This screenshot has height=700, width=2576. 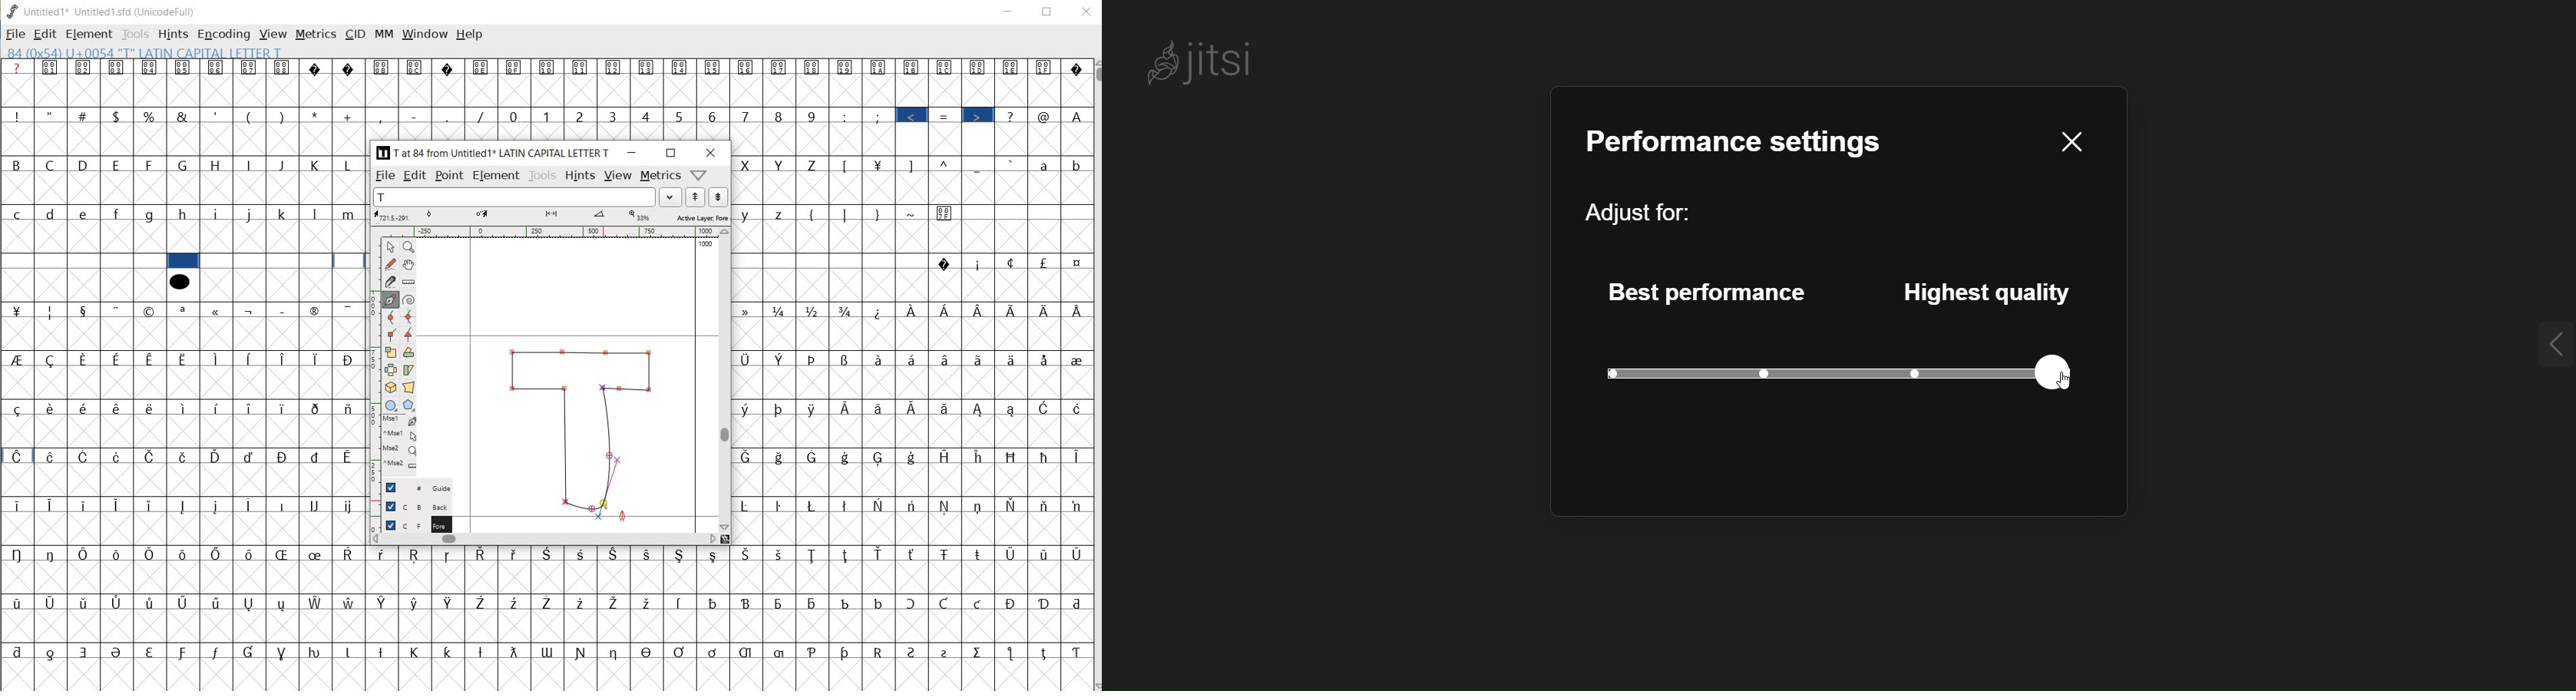 What do you see at coordinates (1011, 262) in the screenshot?
I see `Symbol` at bounding box center [1011, 262].